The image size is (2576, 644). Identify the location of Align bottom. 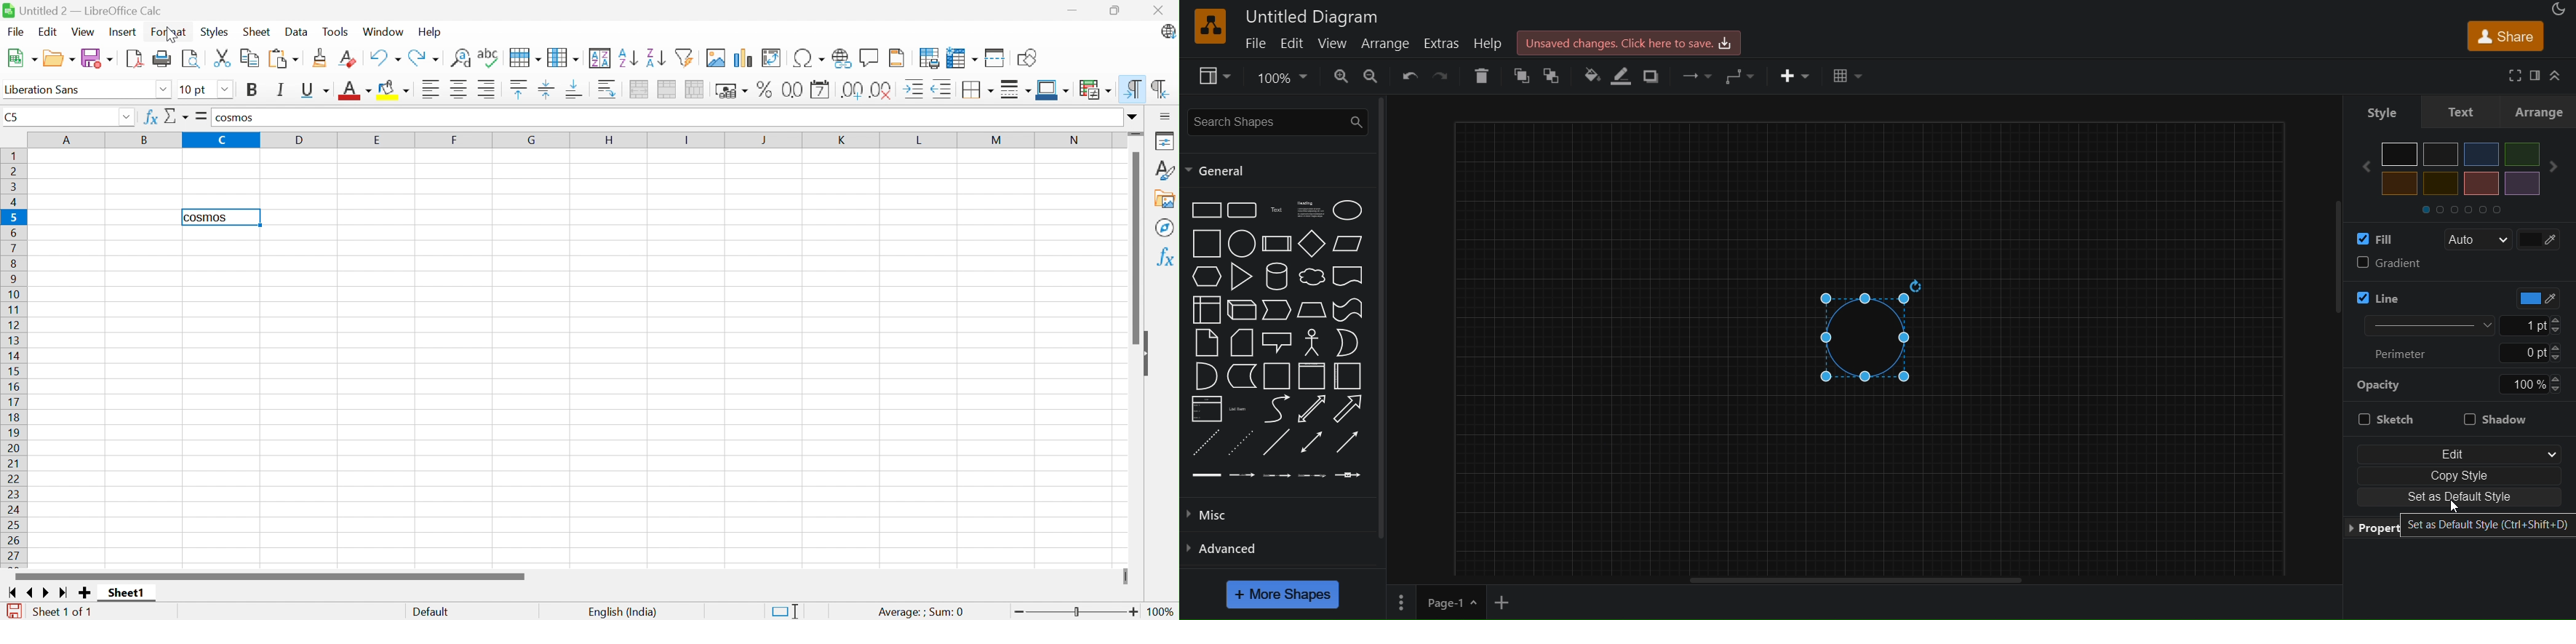
(574, 89).